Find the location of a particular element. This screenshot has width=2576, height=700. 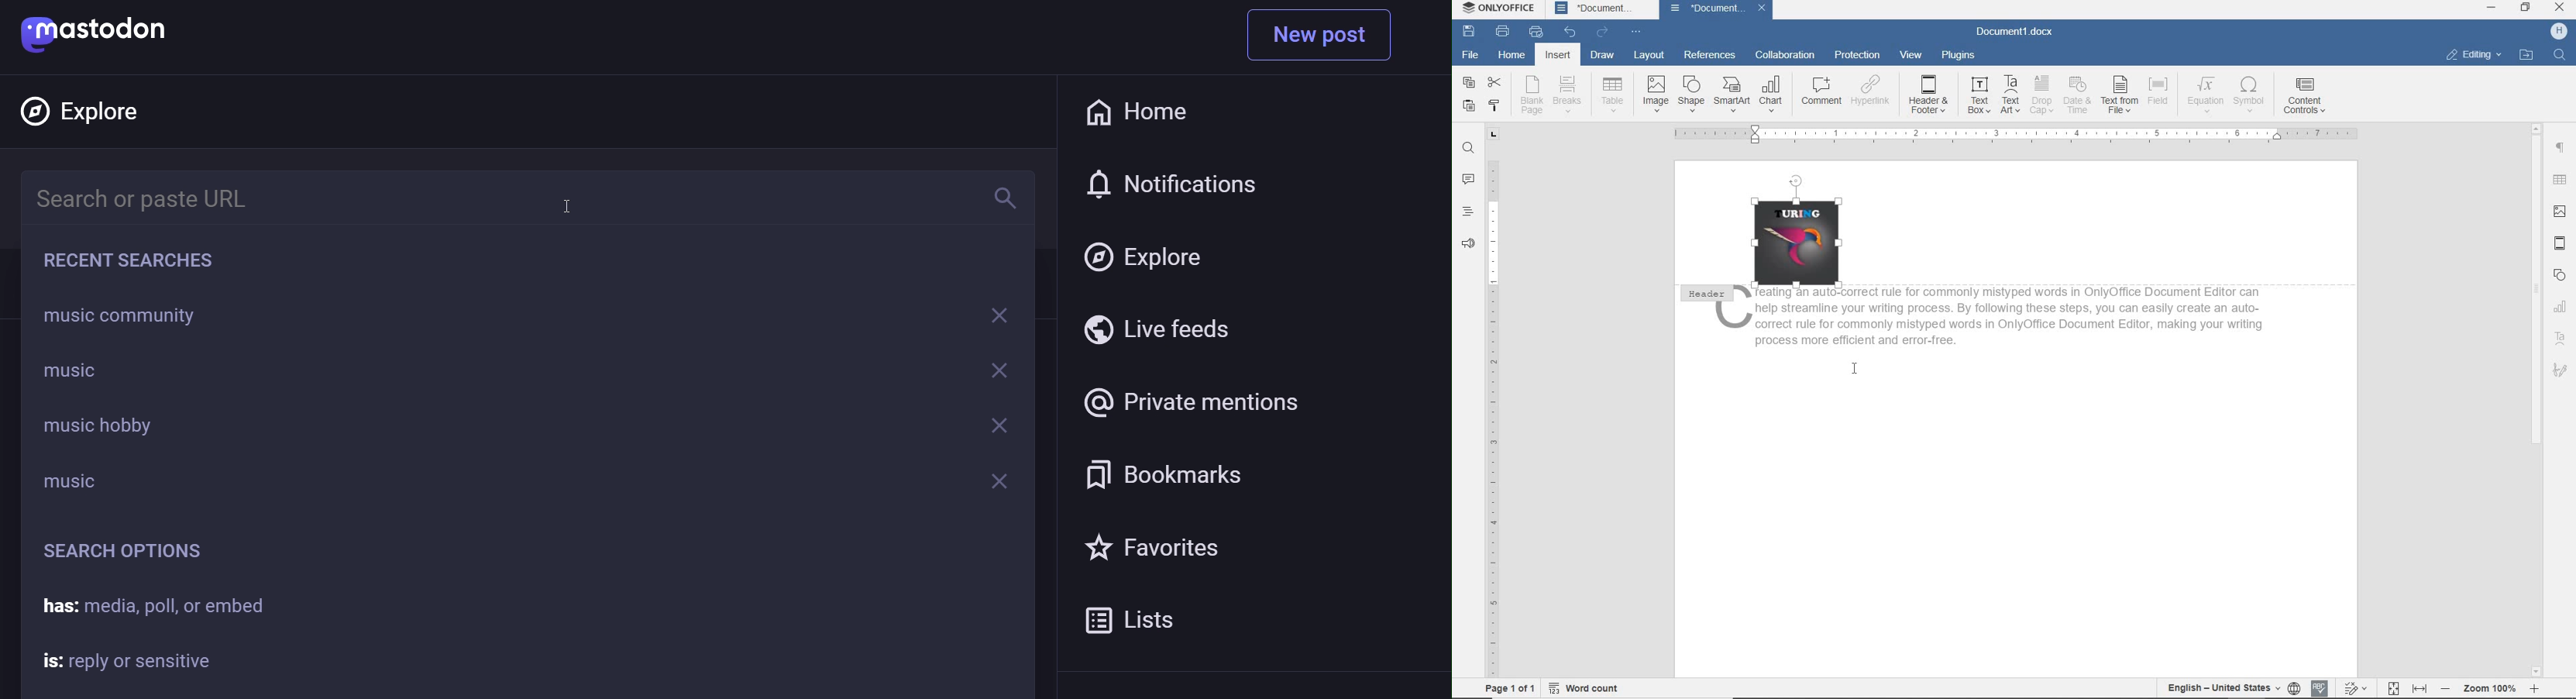

list is located at coordinates (1133, 617).